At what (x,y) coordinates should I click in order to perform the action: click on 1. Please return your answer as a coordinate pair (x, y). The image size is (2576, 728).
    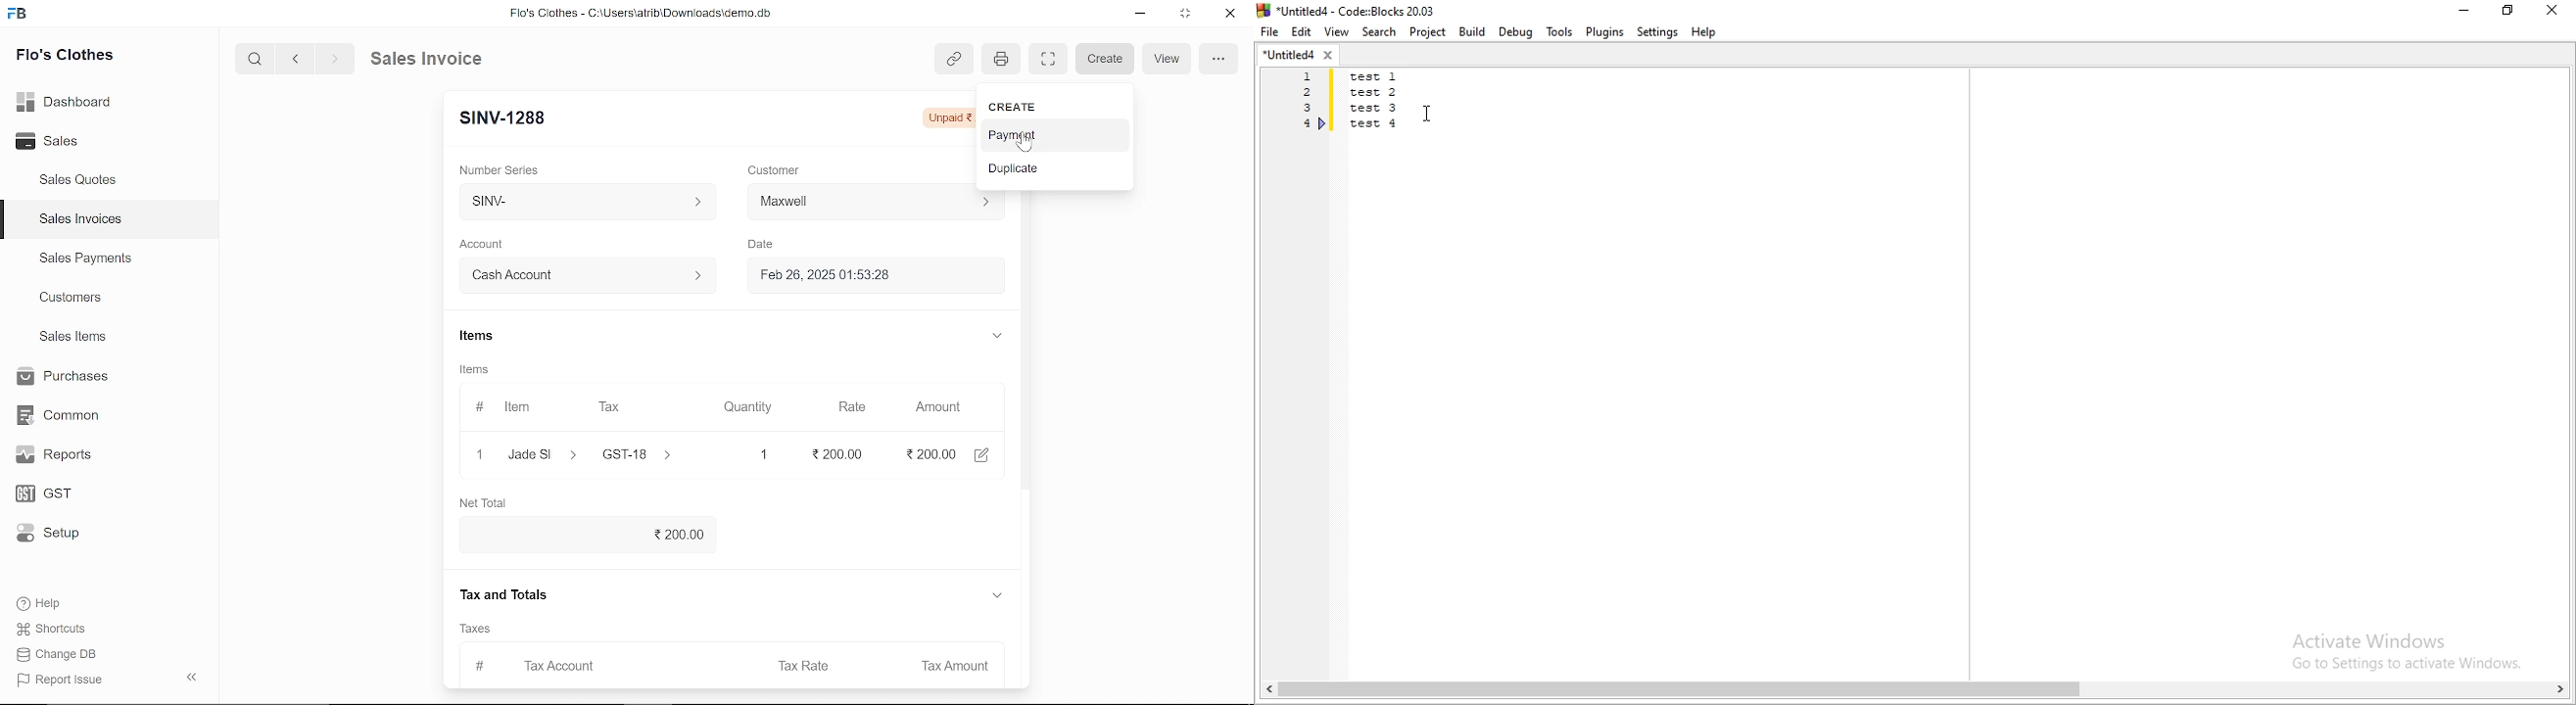
    Looking at the image, I should click on (746, 454).